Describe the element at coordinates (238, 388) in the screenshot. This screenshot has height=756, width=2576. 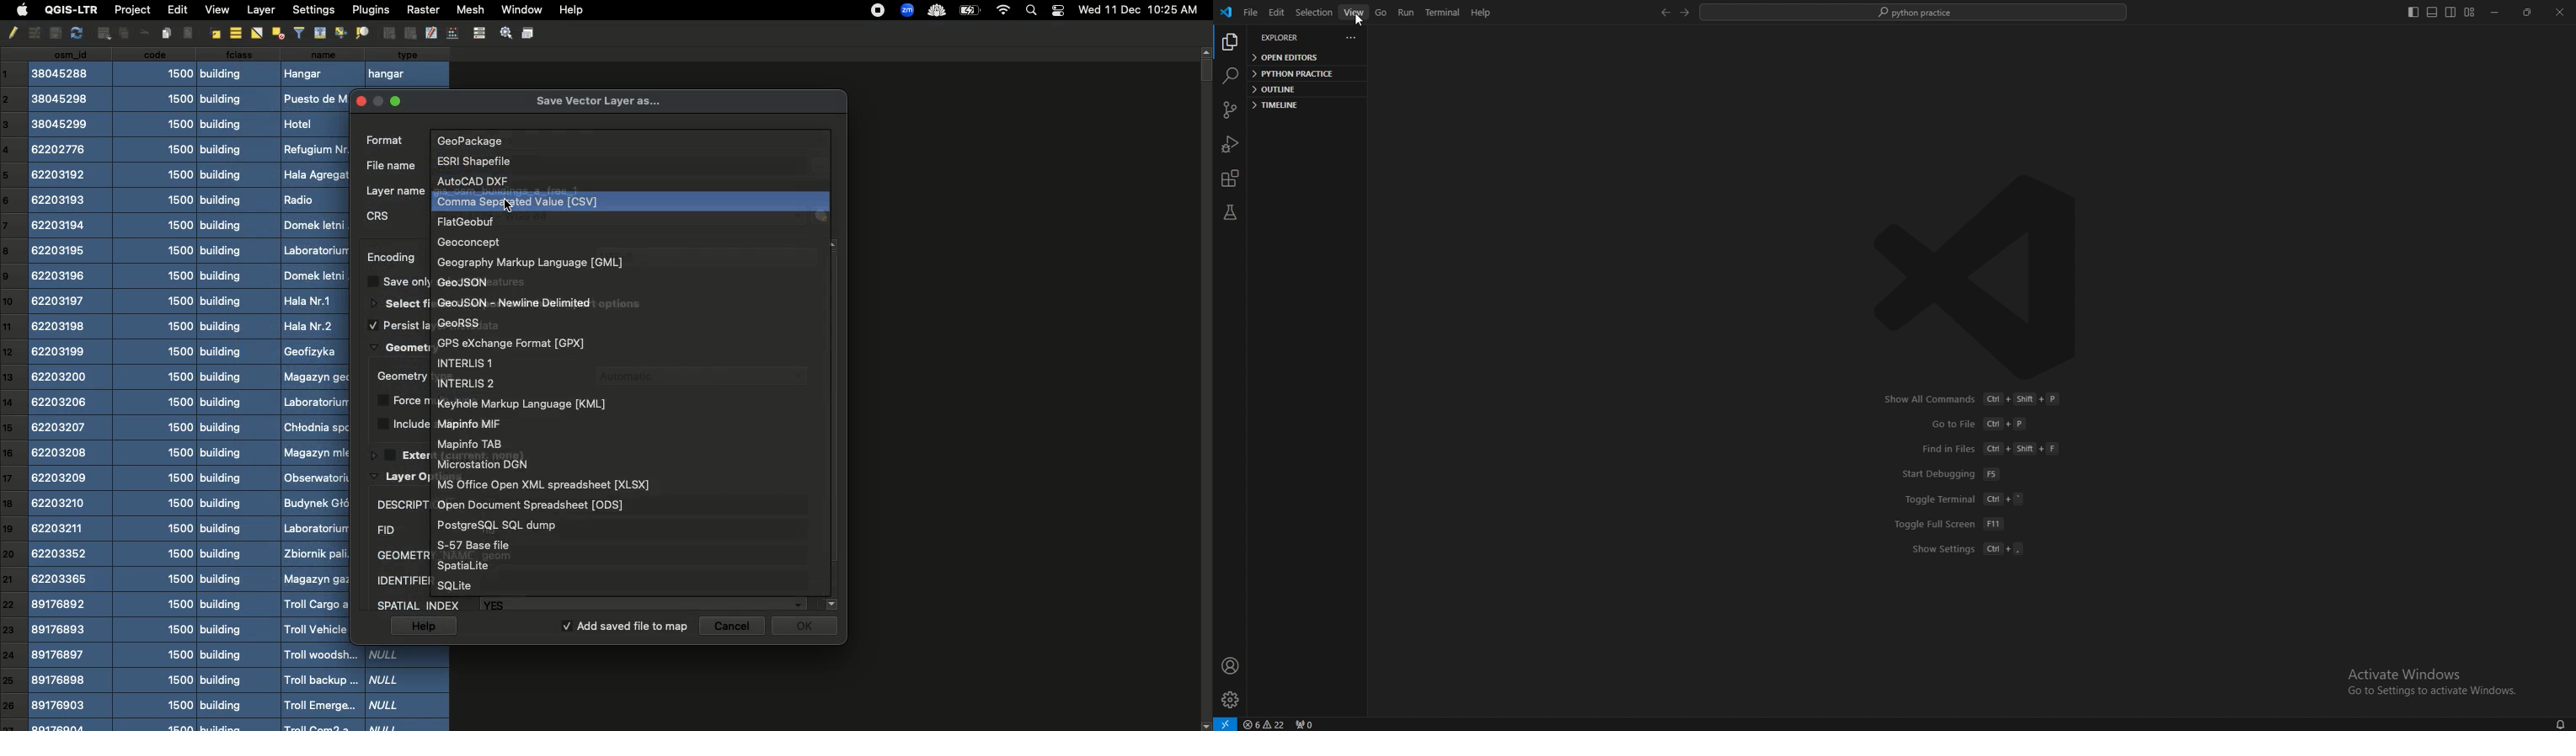
I see `class` at that location.